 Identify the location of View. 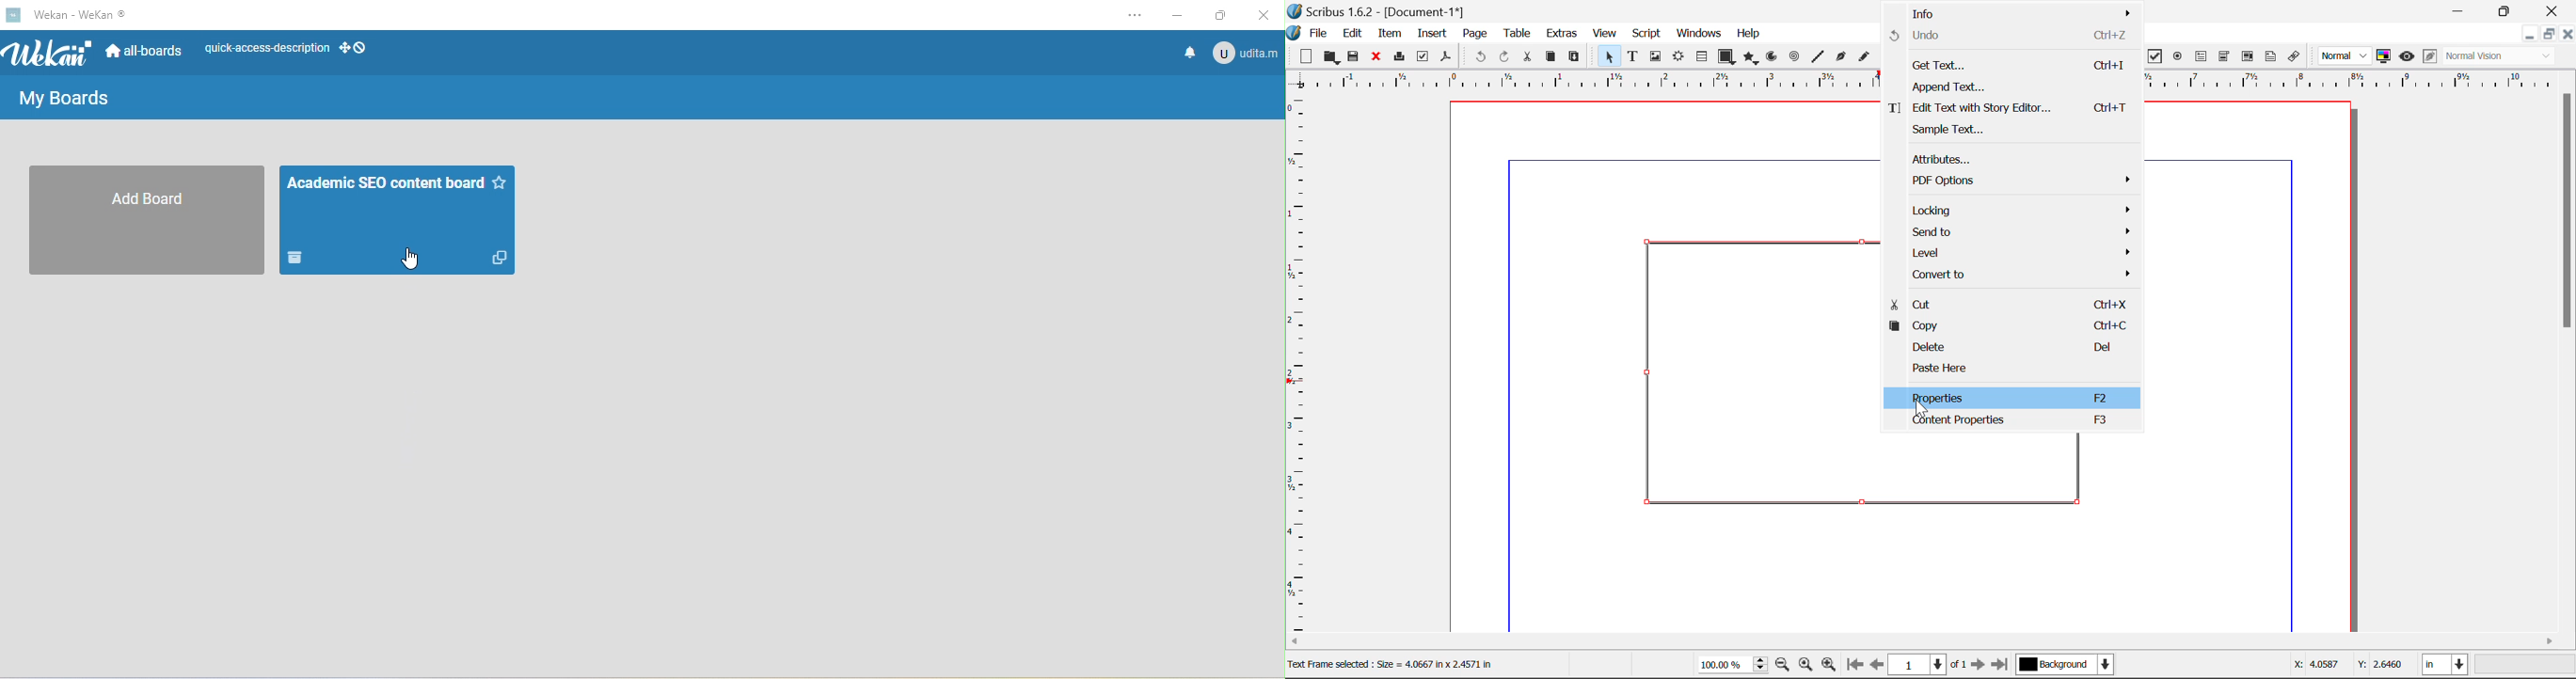
(1605, 34).